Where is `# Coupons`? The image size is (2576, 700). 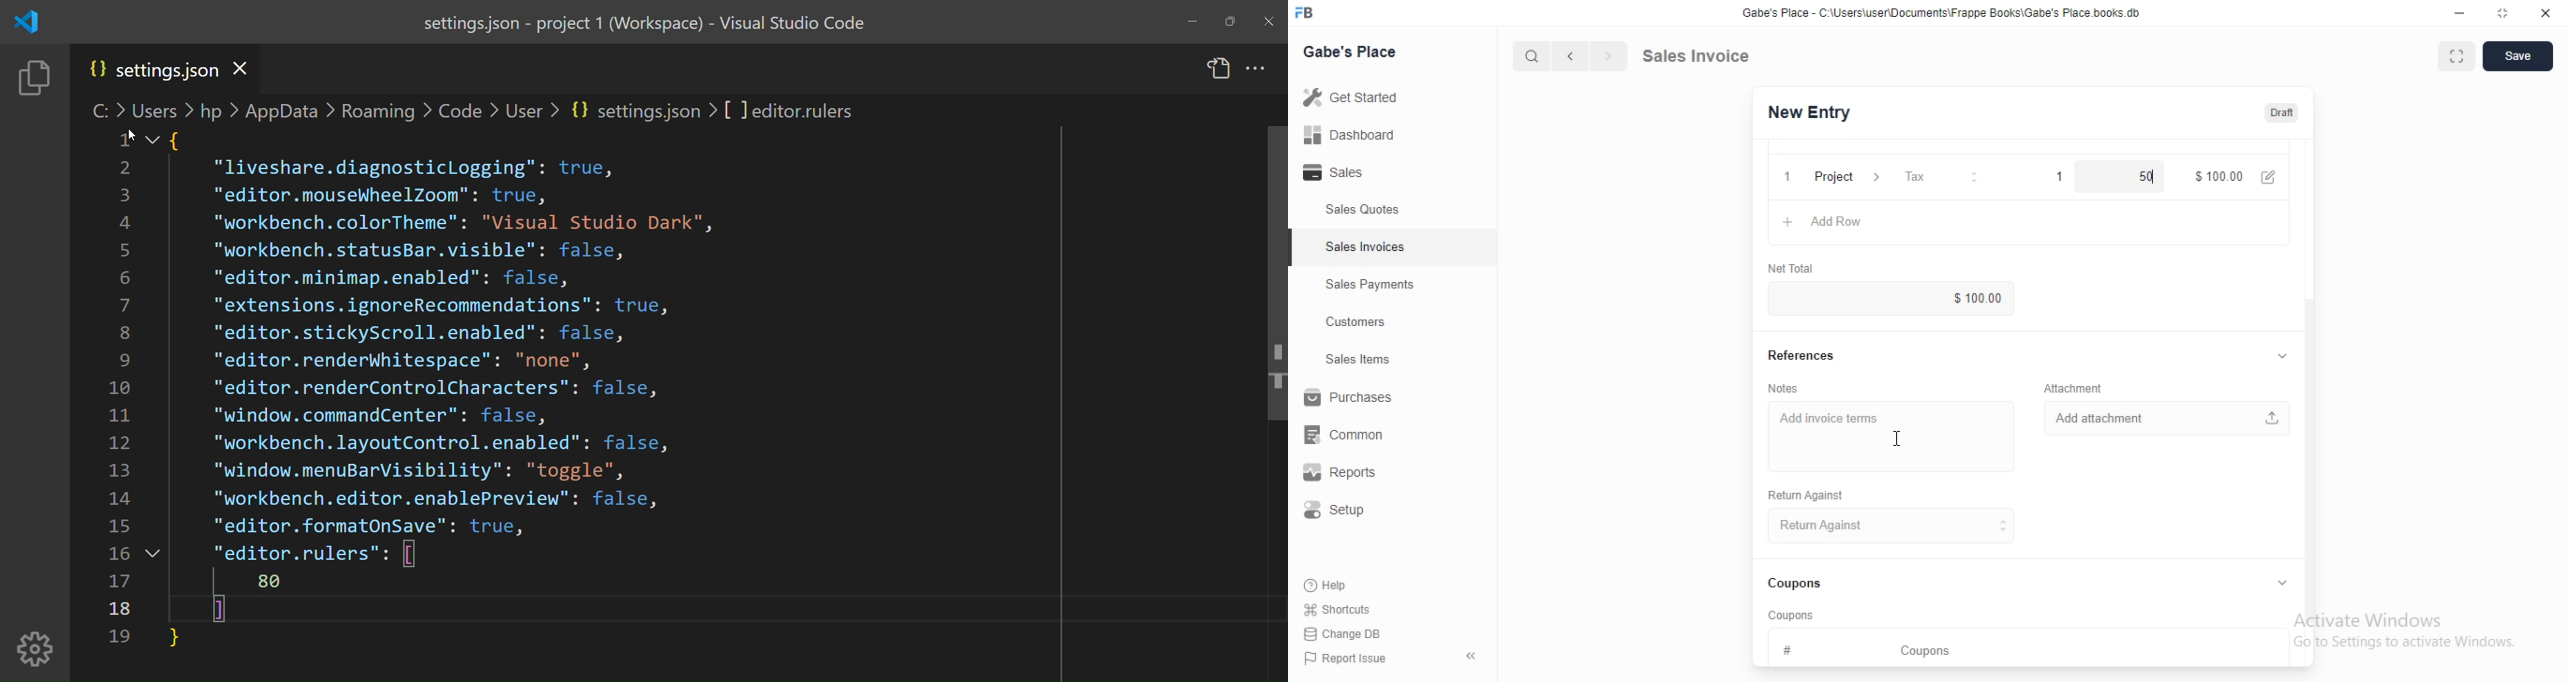
# Coupons is located at coordinates (1875, 647).